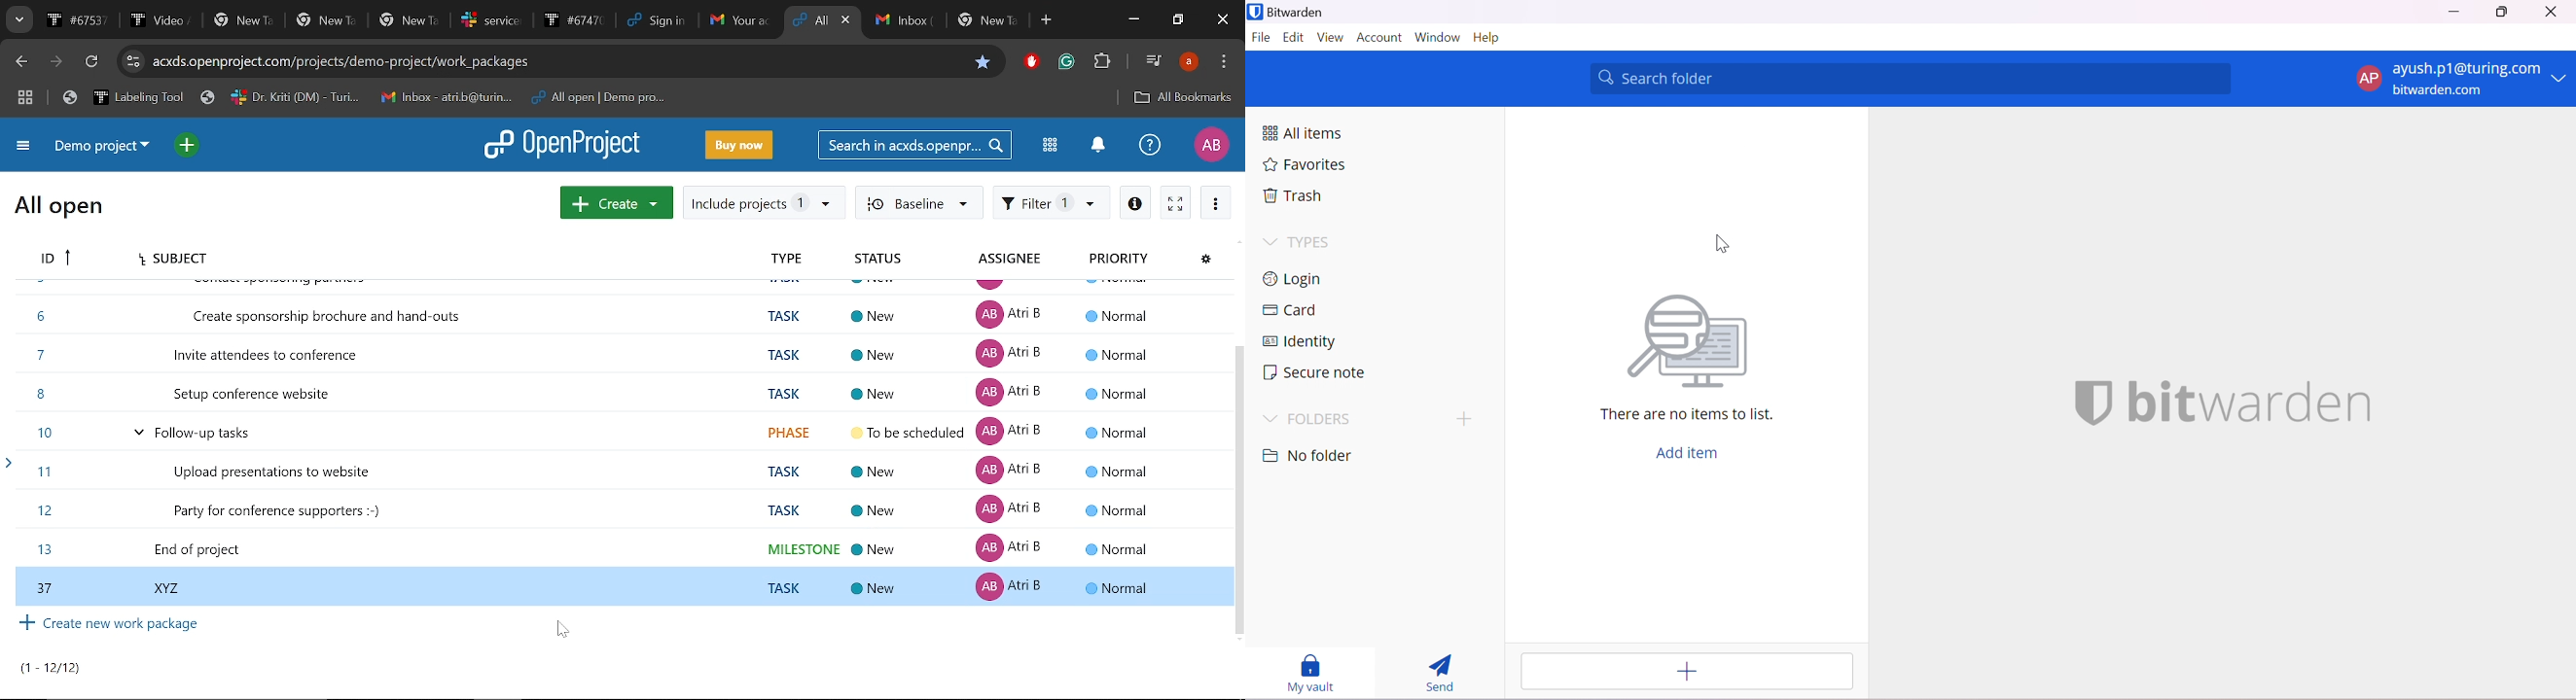 Image resolution: width=2576 pixels, height=700 pixels. What do you see at coordinates (1314, 243) in the screenshot?
I see `TYPES` at bounding box center [1314, 243].